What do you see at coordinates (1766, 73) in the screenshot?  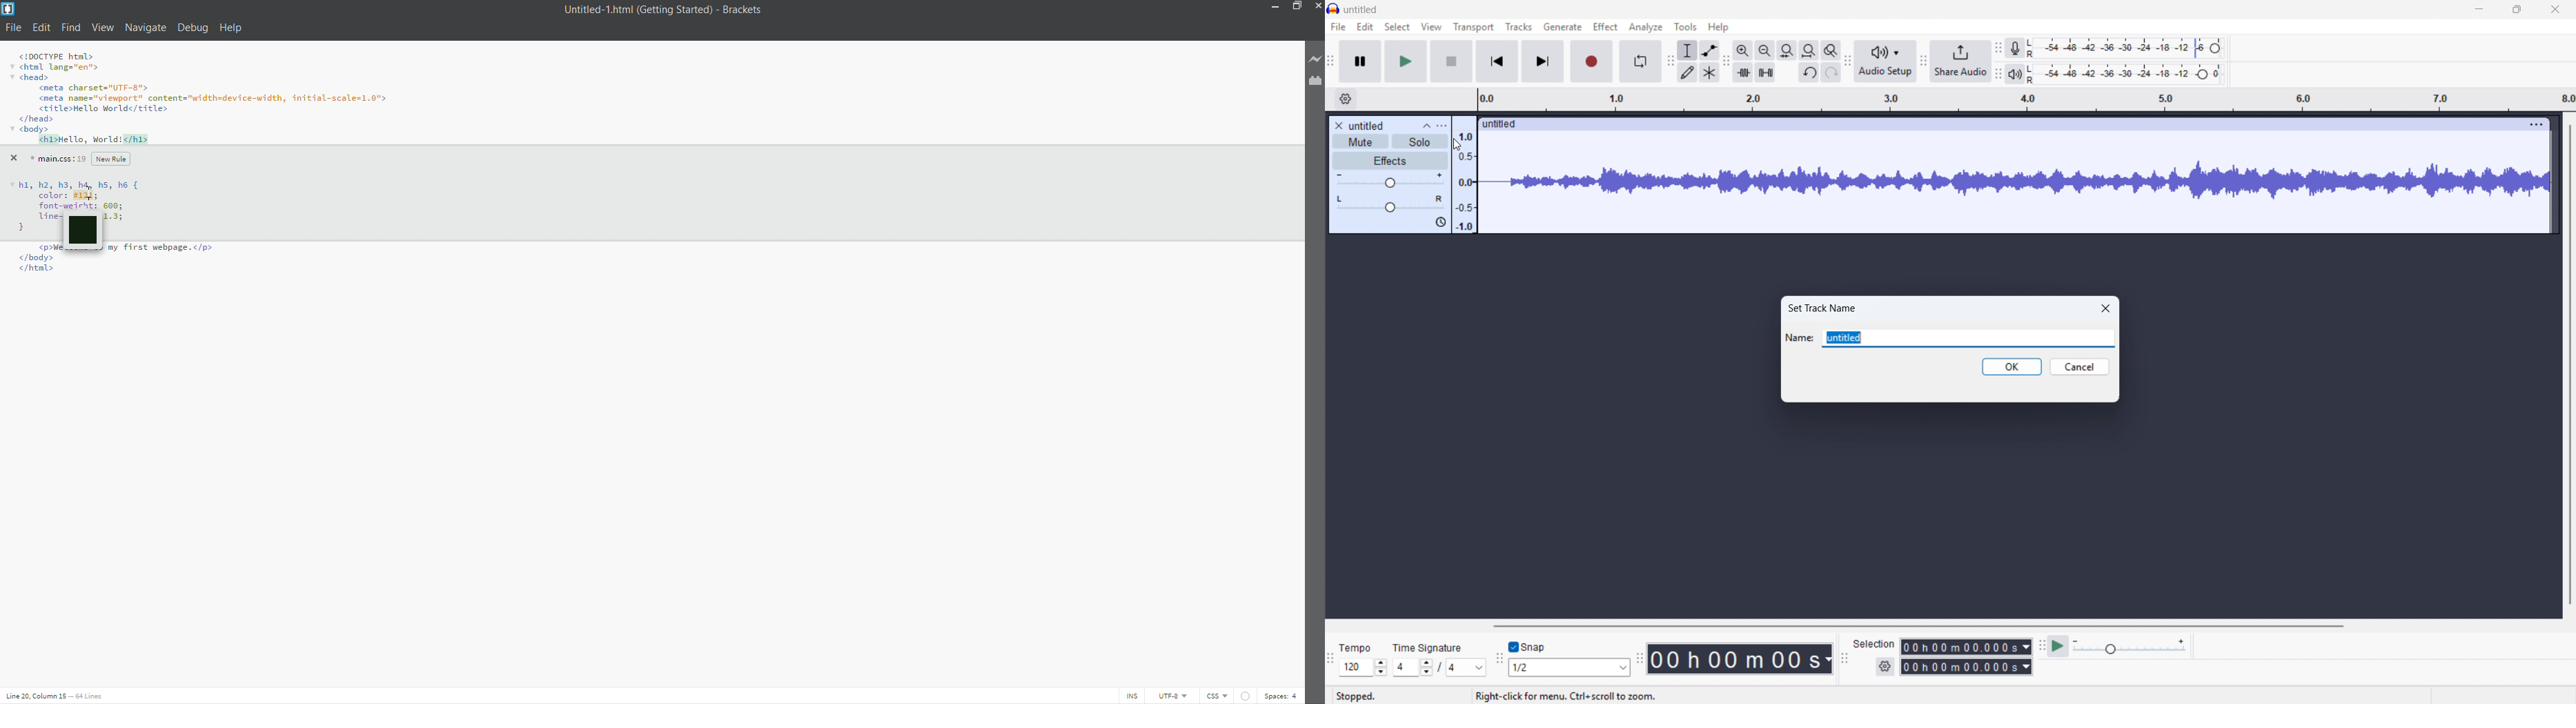 I see `Silence audio selection ` at bounding box center [1766, 73].